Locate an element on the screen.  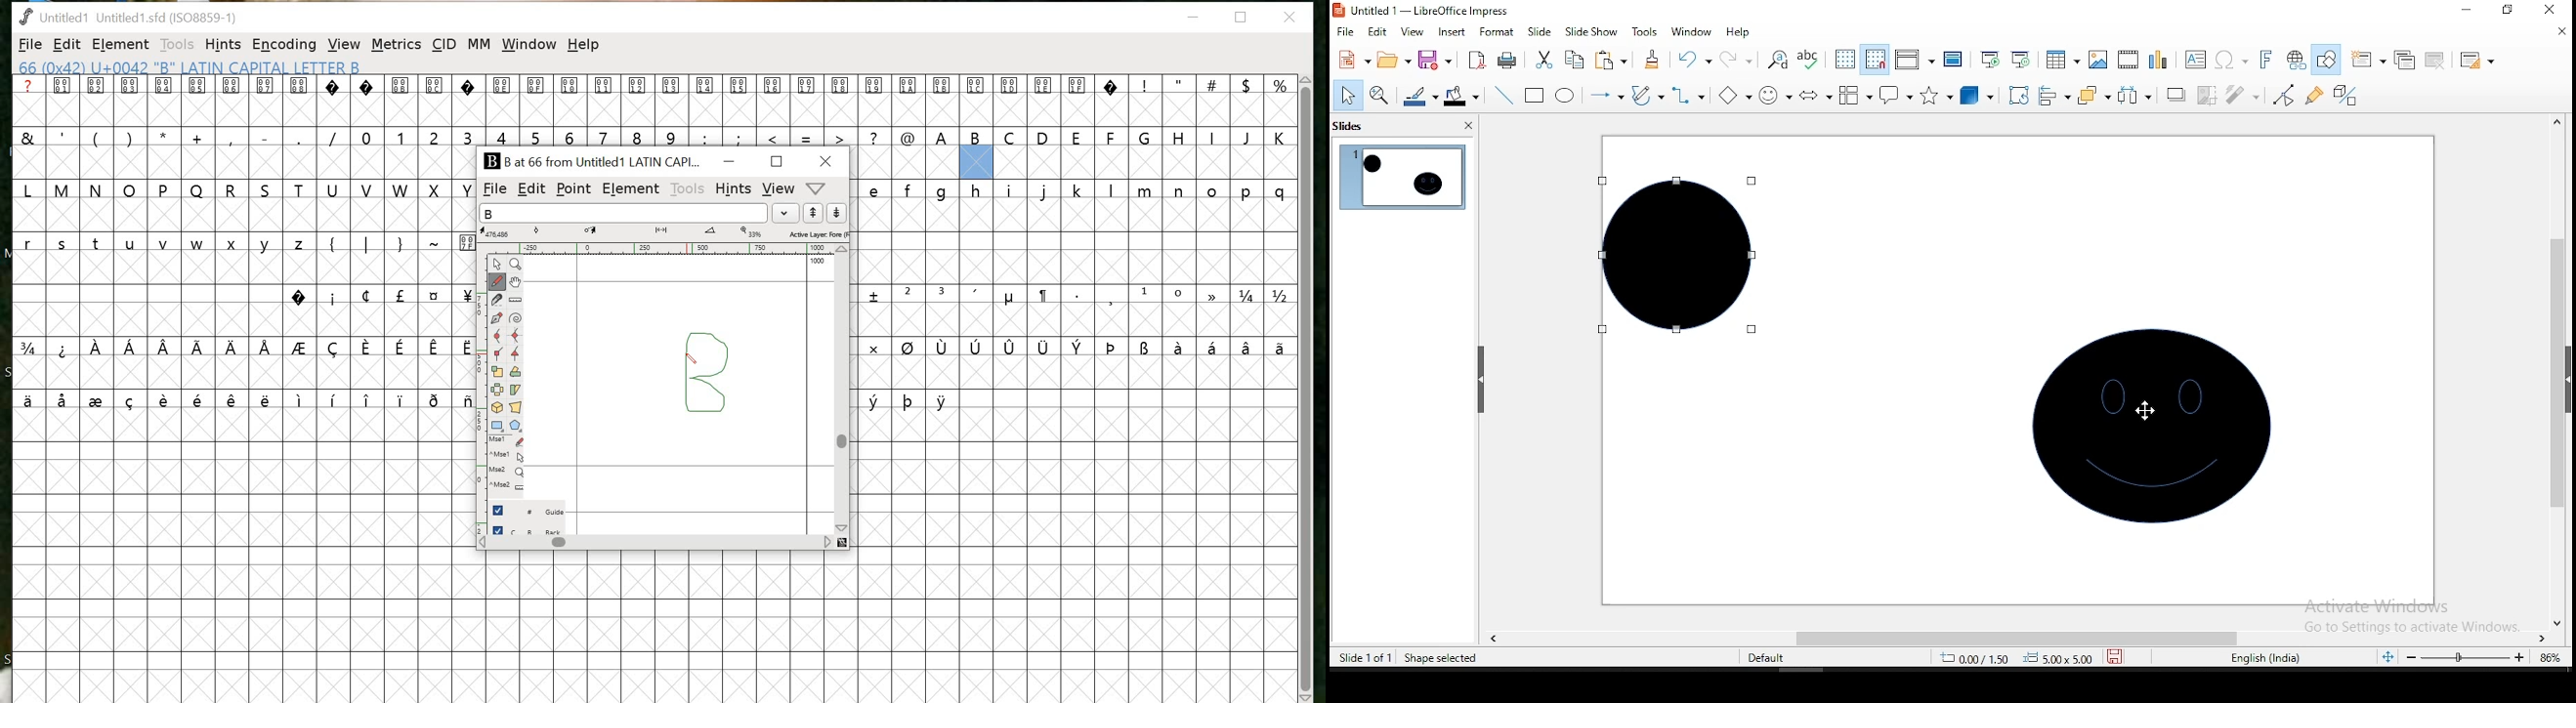
insert is located at coordinates (1452, 32).